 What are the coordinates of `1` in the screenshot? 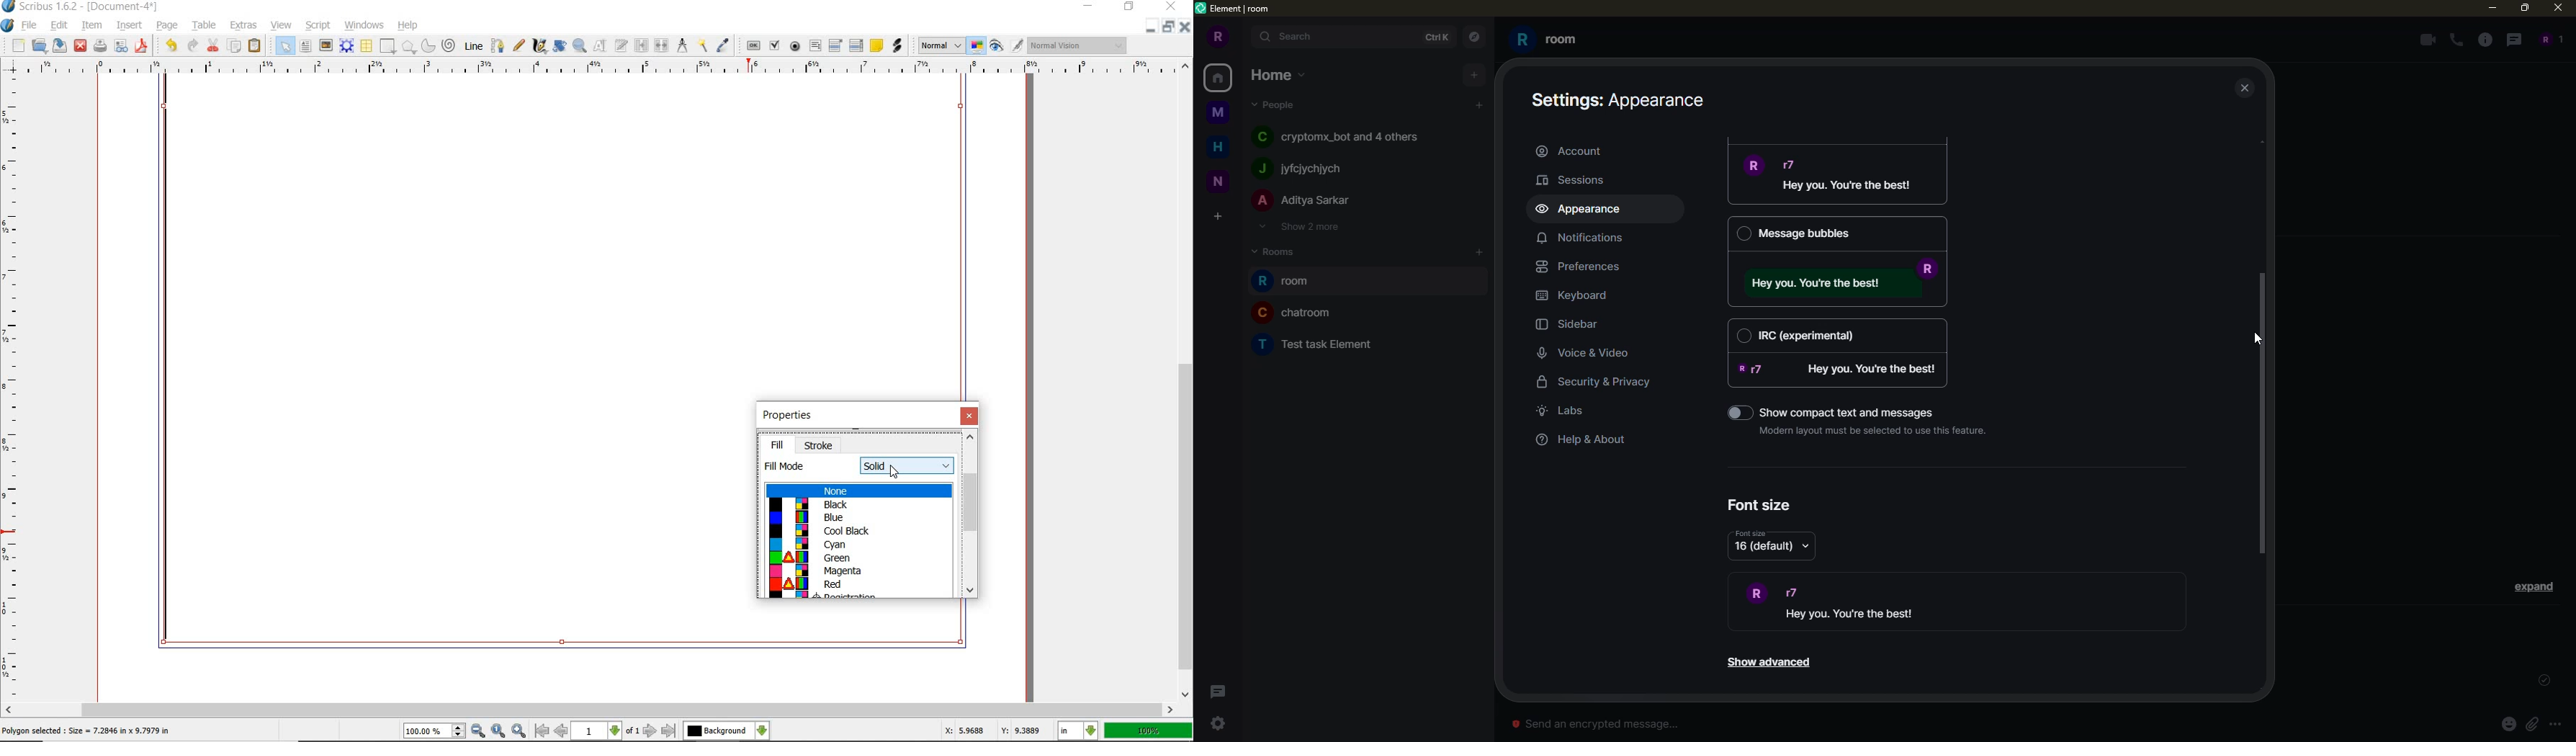 It's located at (598, 731).